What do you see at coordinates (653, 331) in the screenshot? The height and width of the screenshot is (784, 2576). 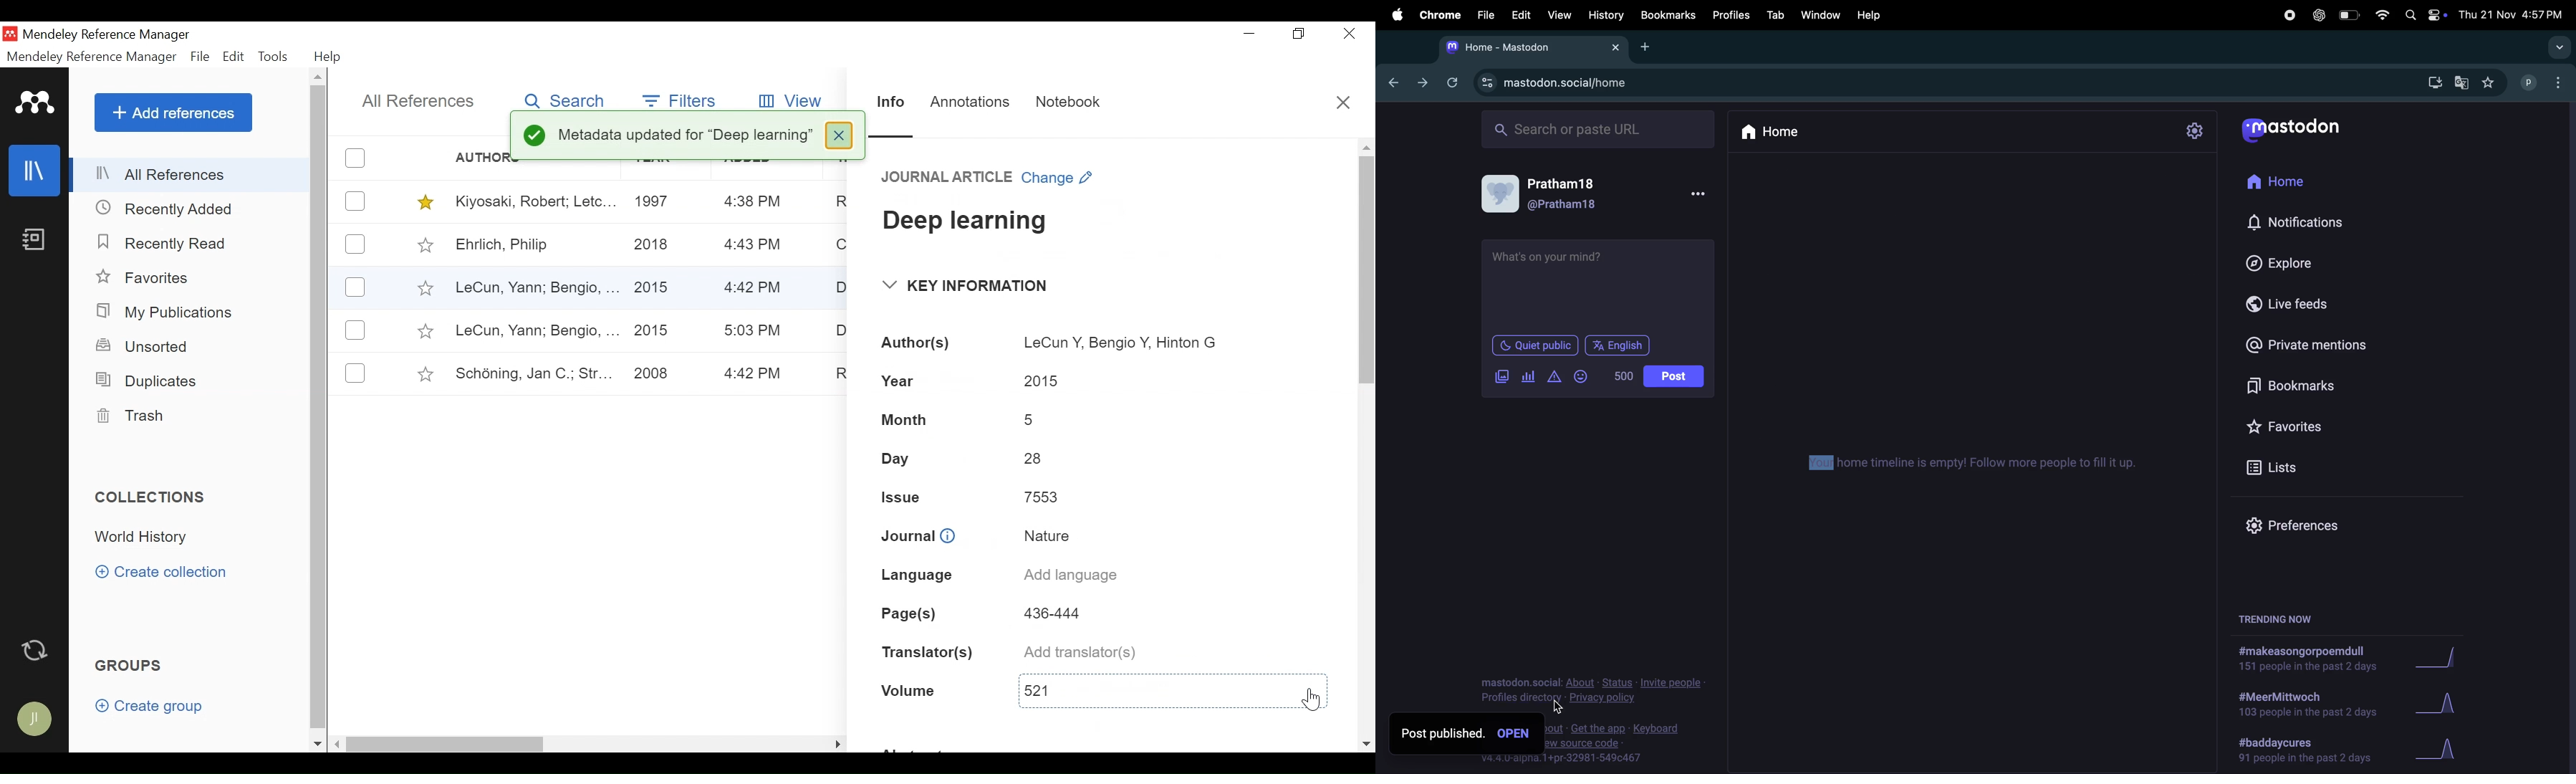 I see `2015` at bounding box center [653, 331].